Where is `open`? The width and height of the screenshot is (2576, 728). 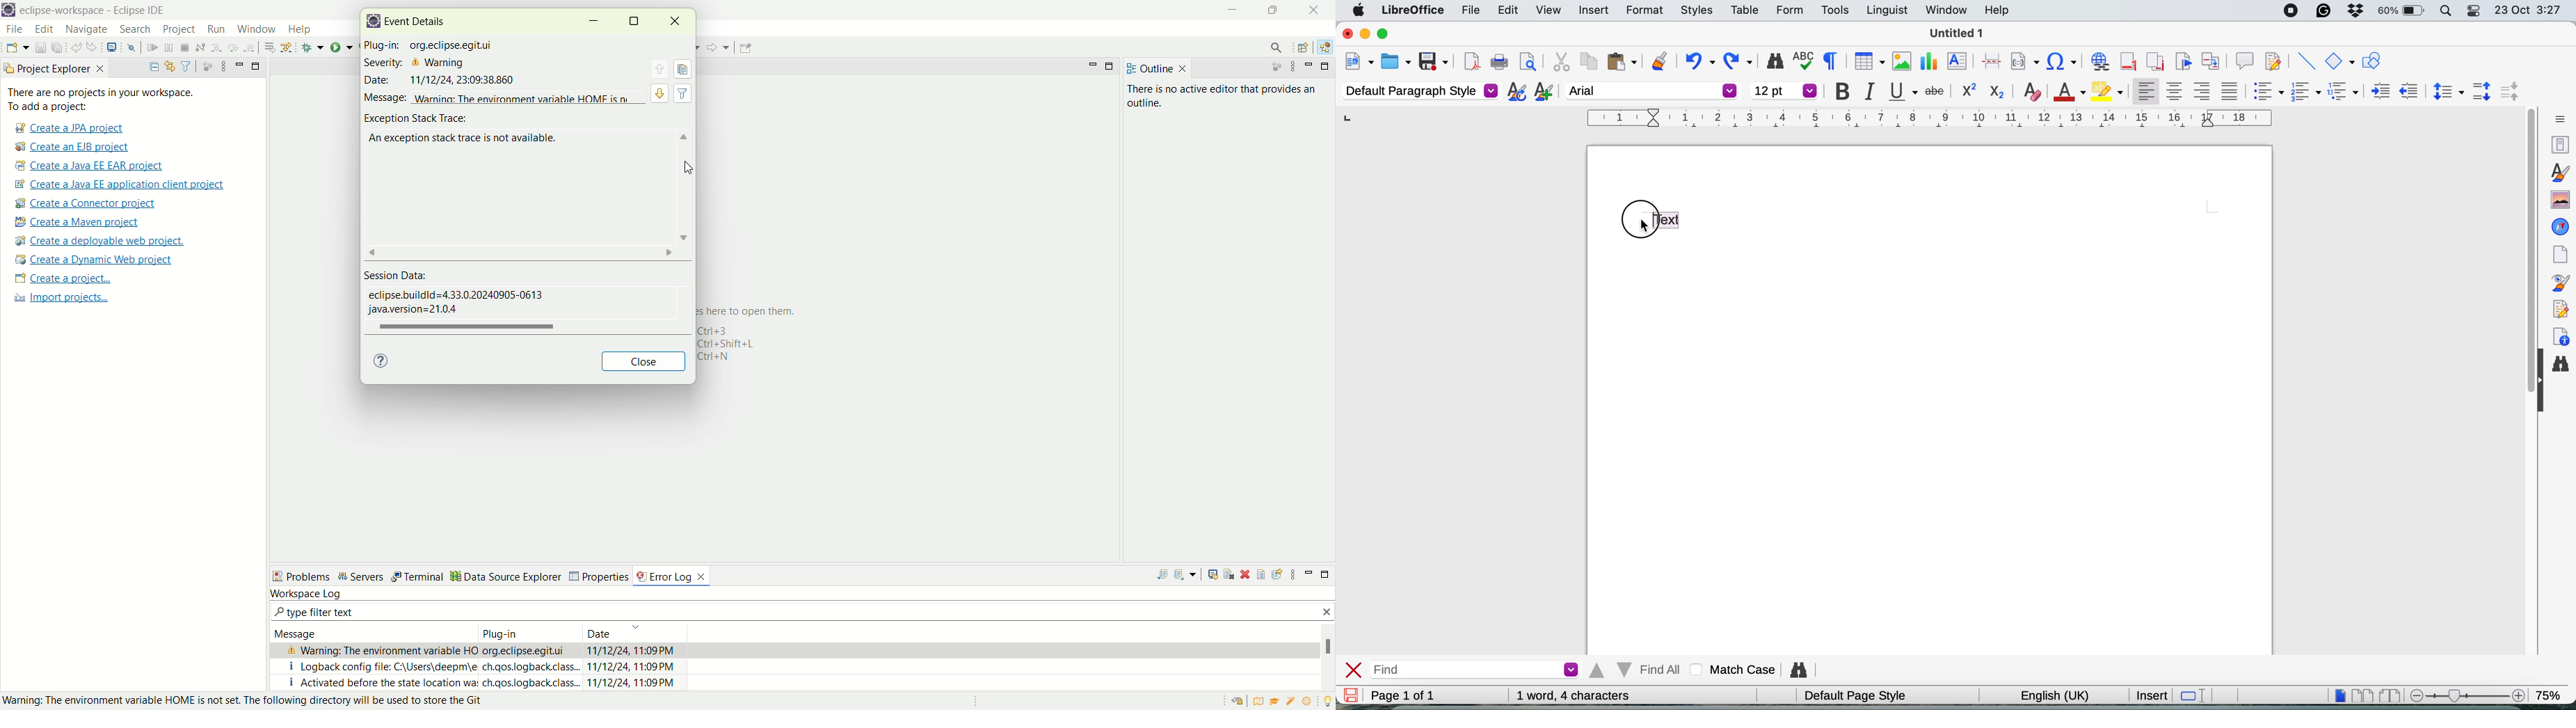
open is located at coordinates (1396, 61).